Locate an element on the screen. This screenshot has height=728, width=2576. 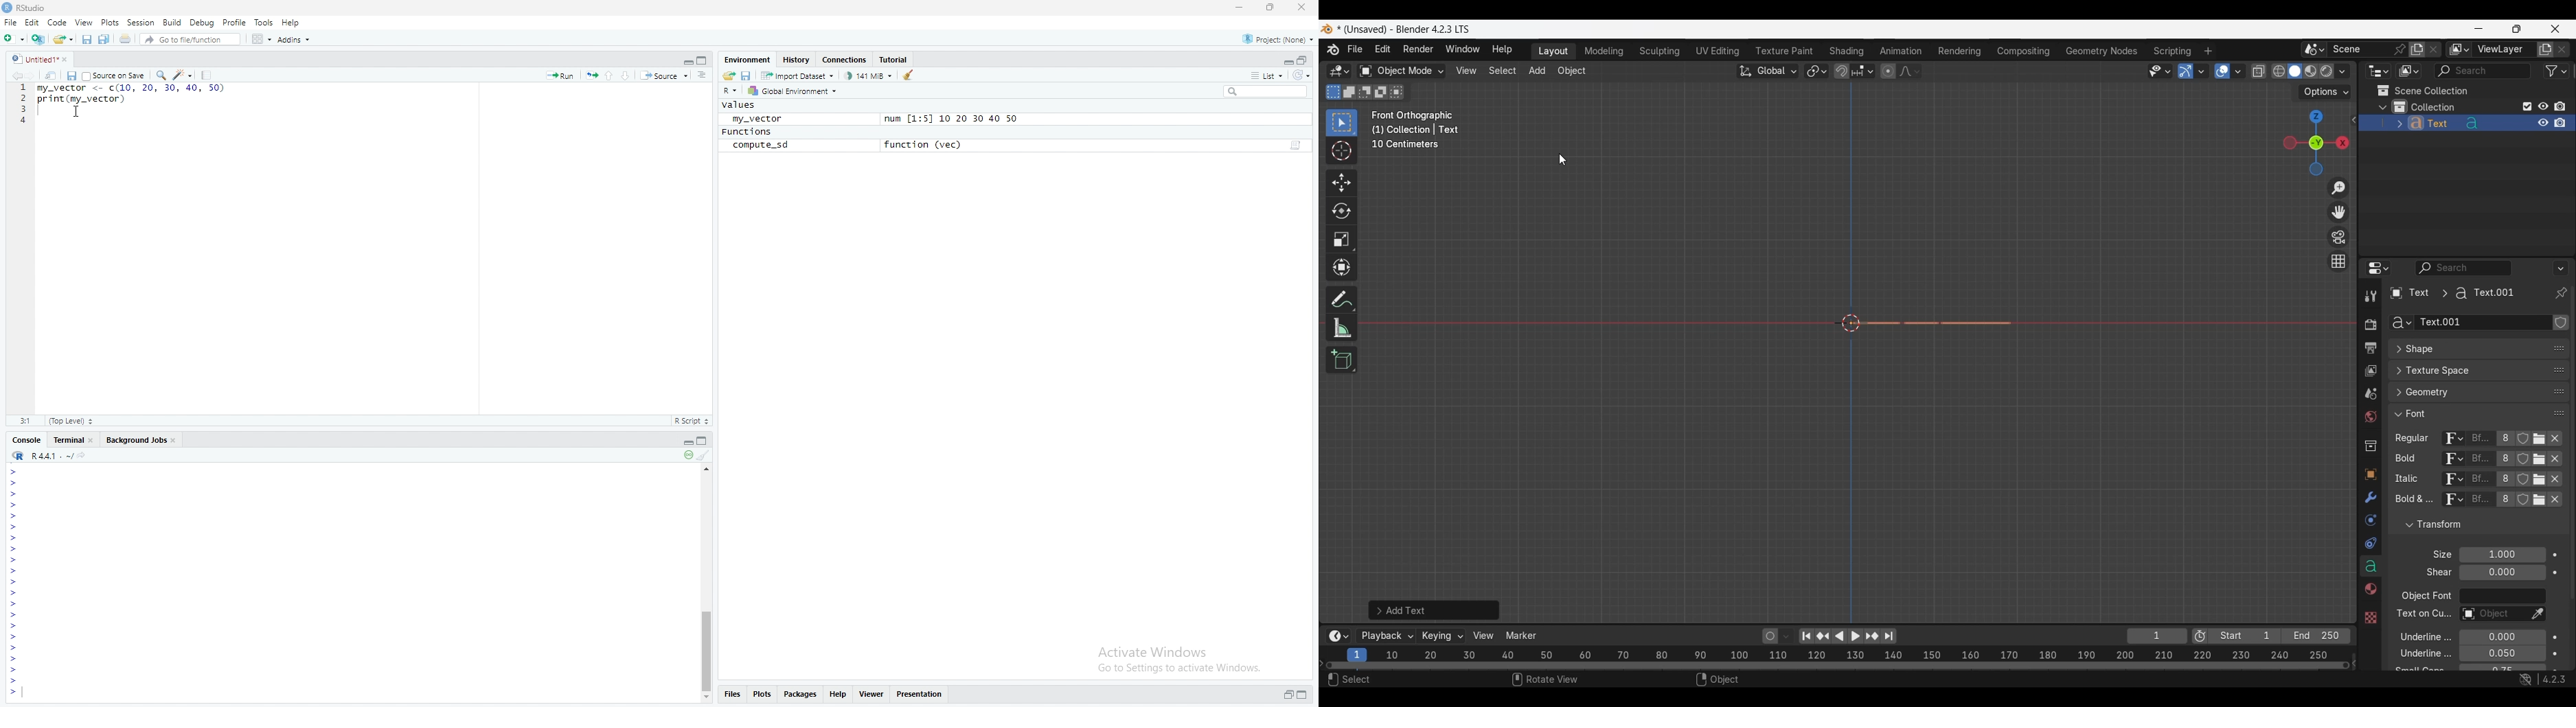
Packages is located at coordinates (801, 695).